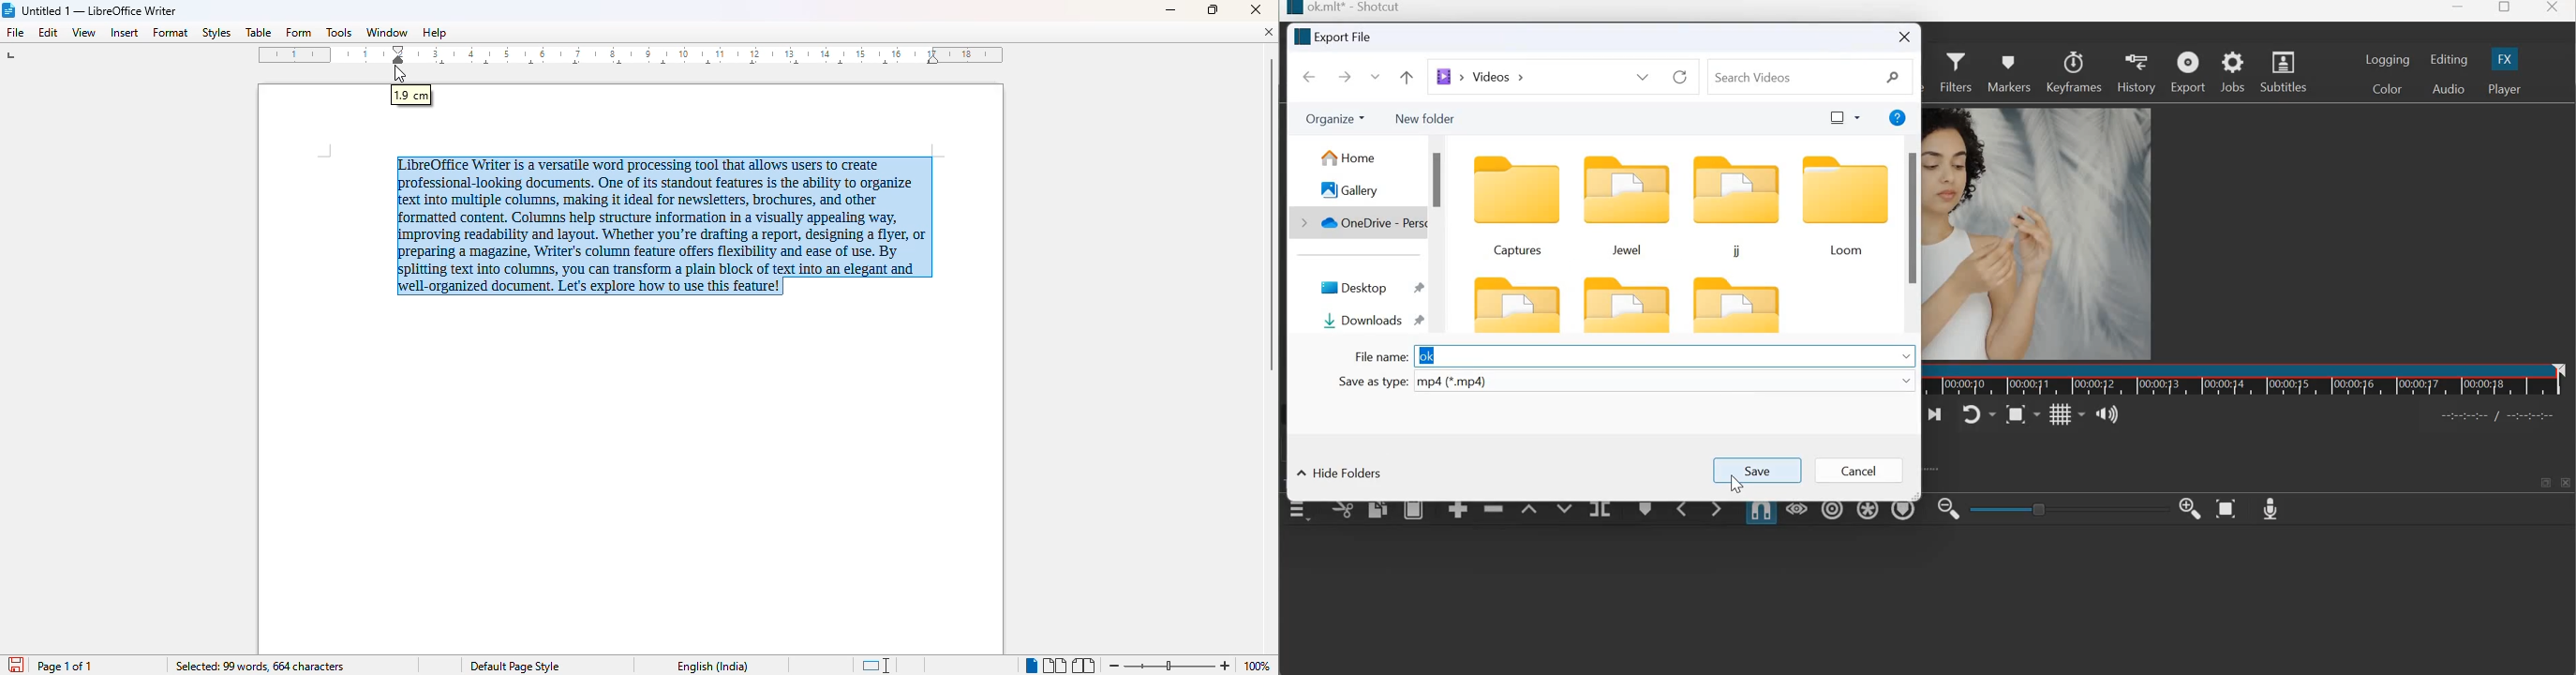 Image resolution: width=2576 pixels, height=700 pixels. What do you see at coordinates (2191, 509) in the screenshot?
I see `Zoom Timeline in` at bounding box center [2191, 509].